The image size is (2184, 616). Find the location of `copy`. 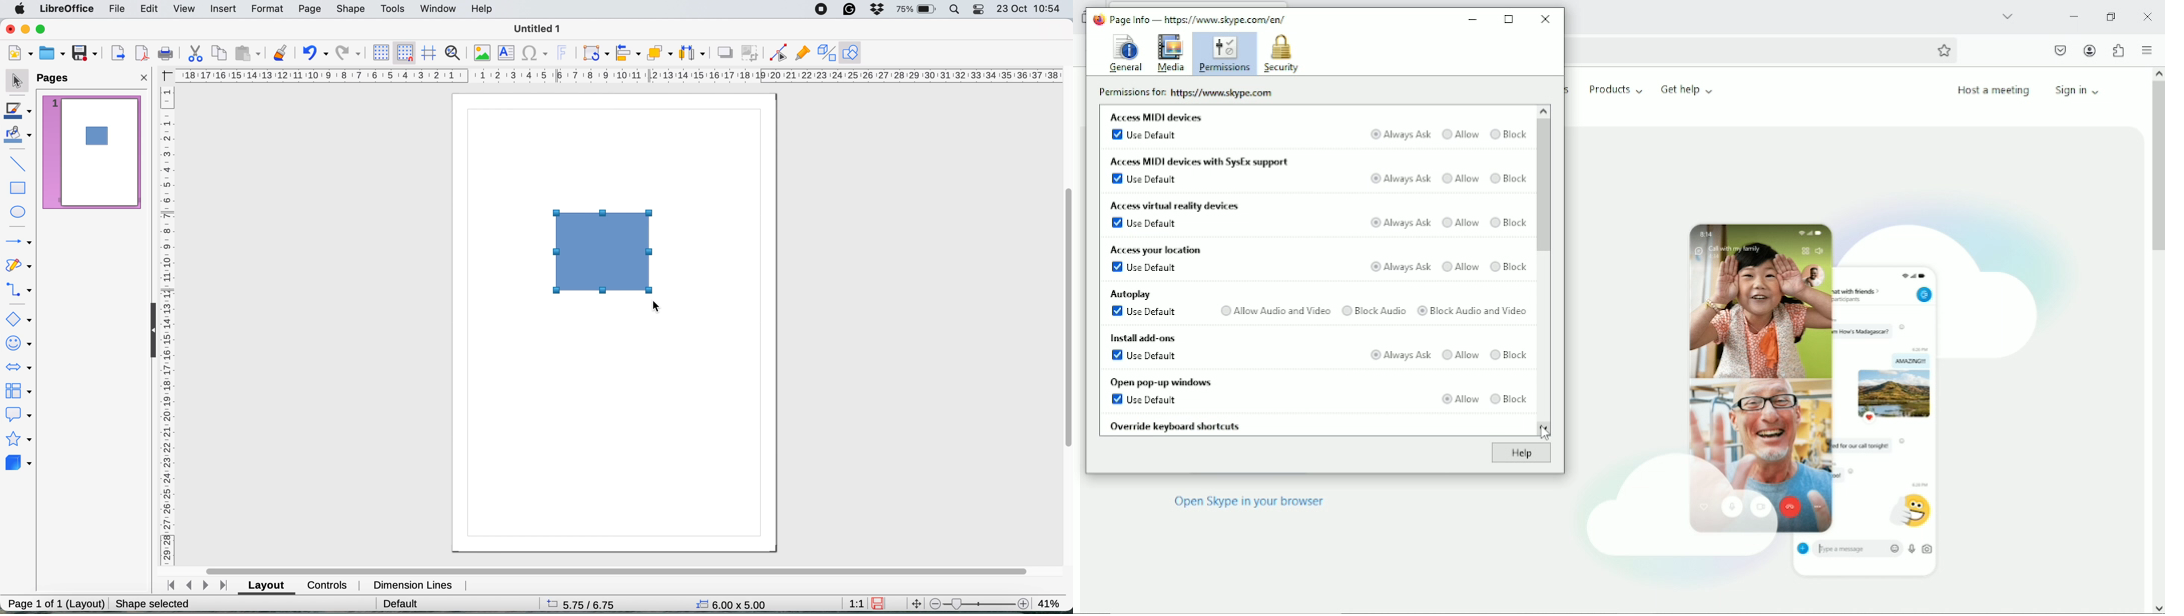

copy is located at coordinates (222, 53).